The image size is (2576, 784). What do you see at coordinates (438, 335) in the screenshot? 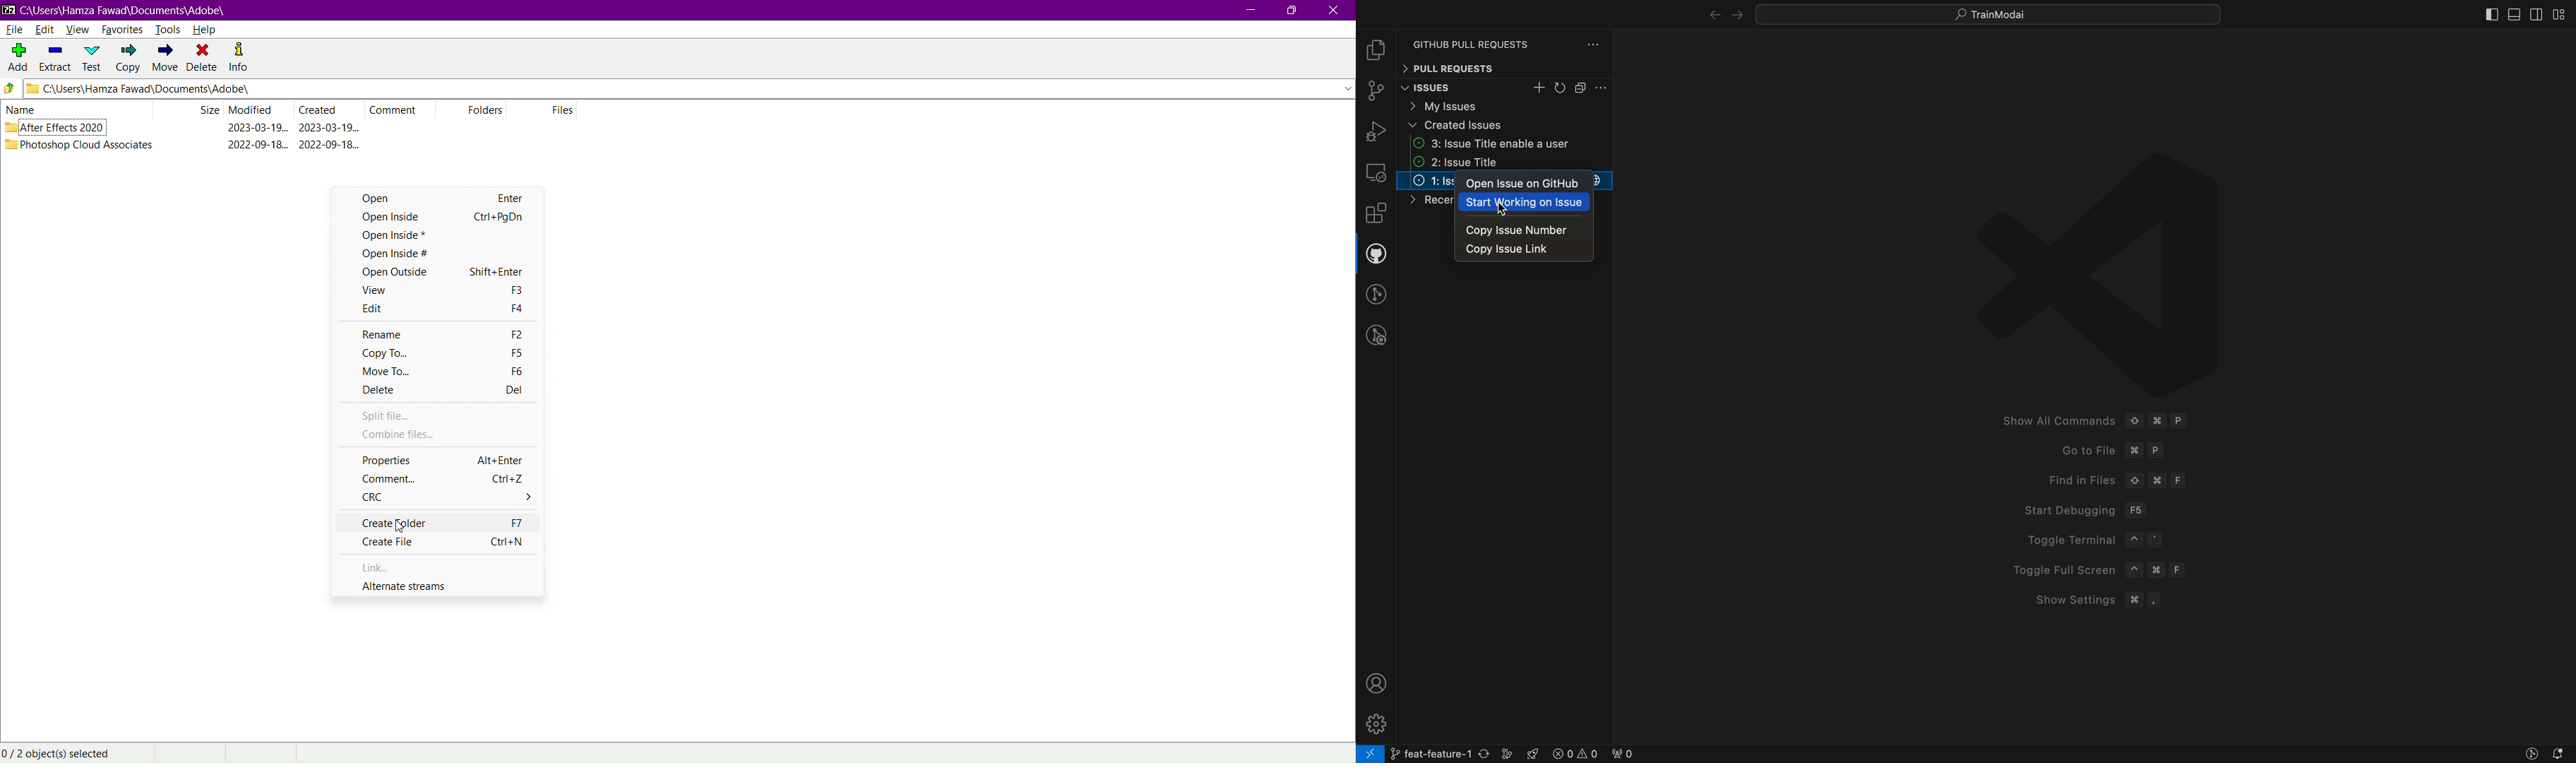
I see `Rename` at bounding box center [438, 335].